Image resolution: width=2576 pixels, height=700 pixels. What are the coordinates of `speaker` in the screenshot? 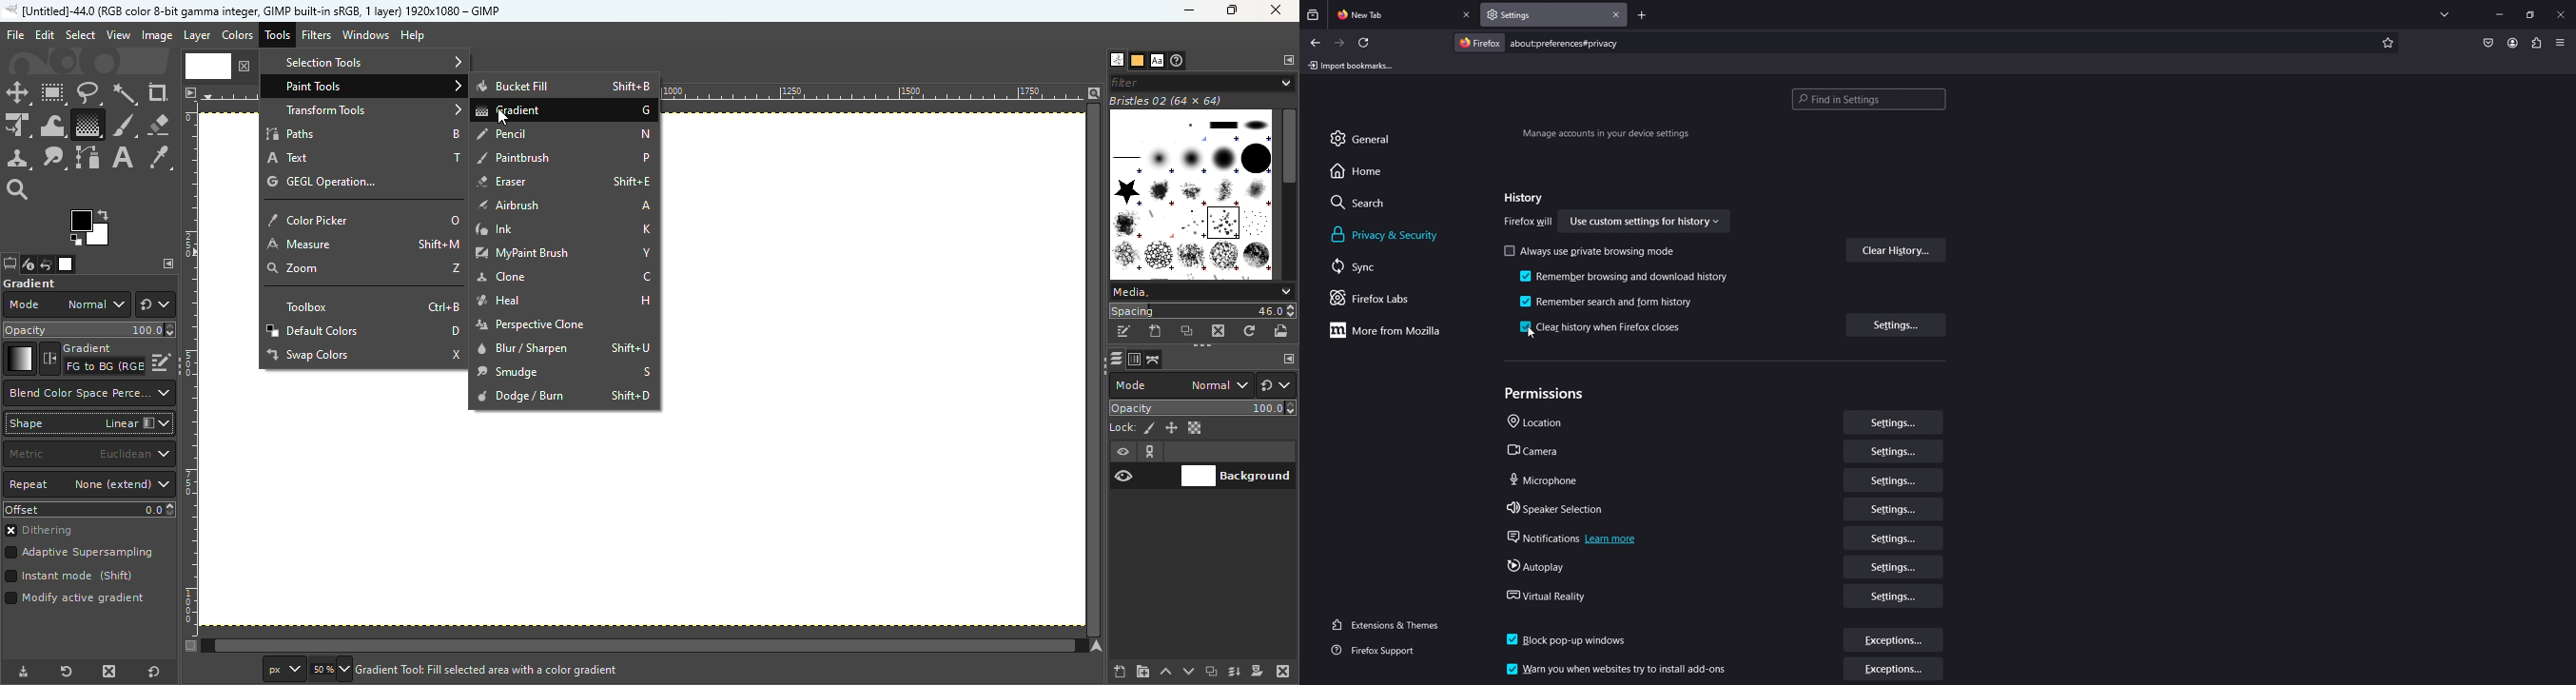 It's located at (1559, 505).